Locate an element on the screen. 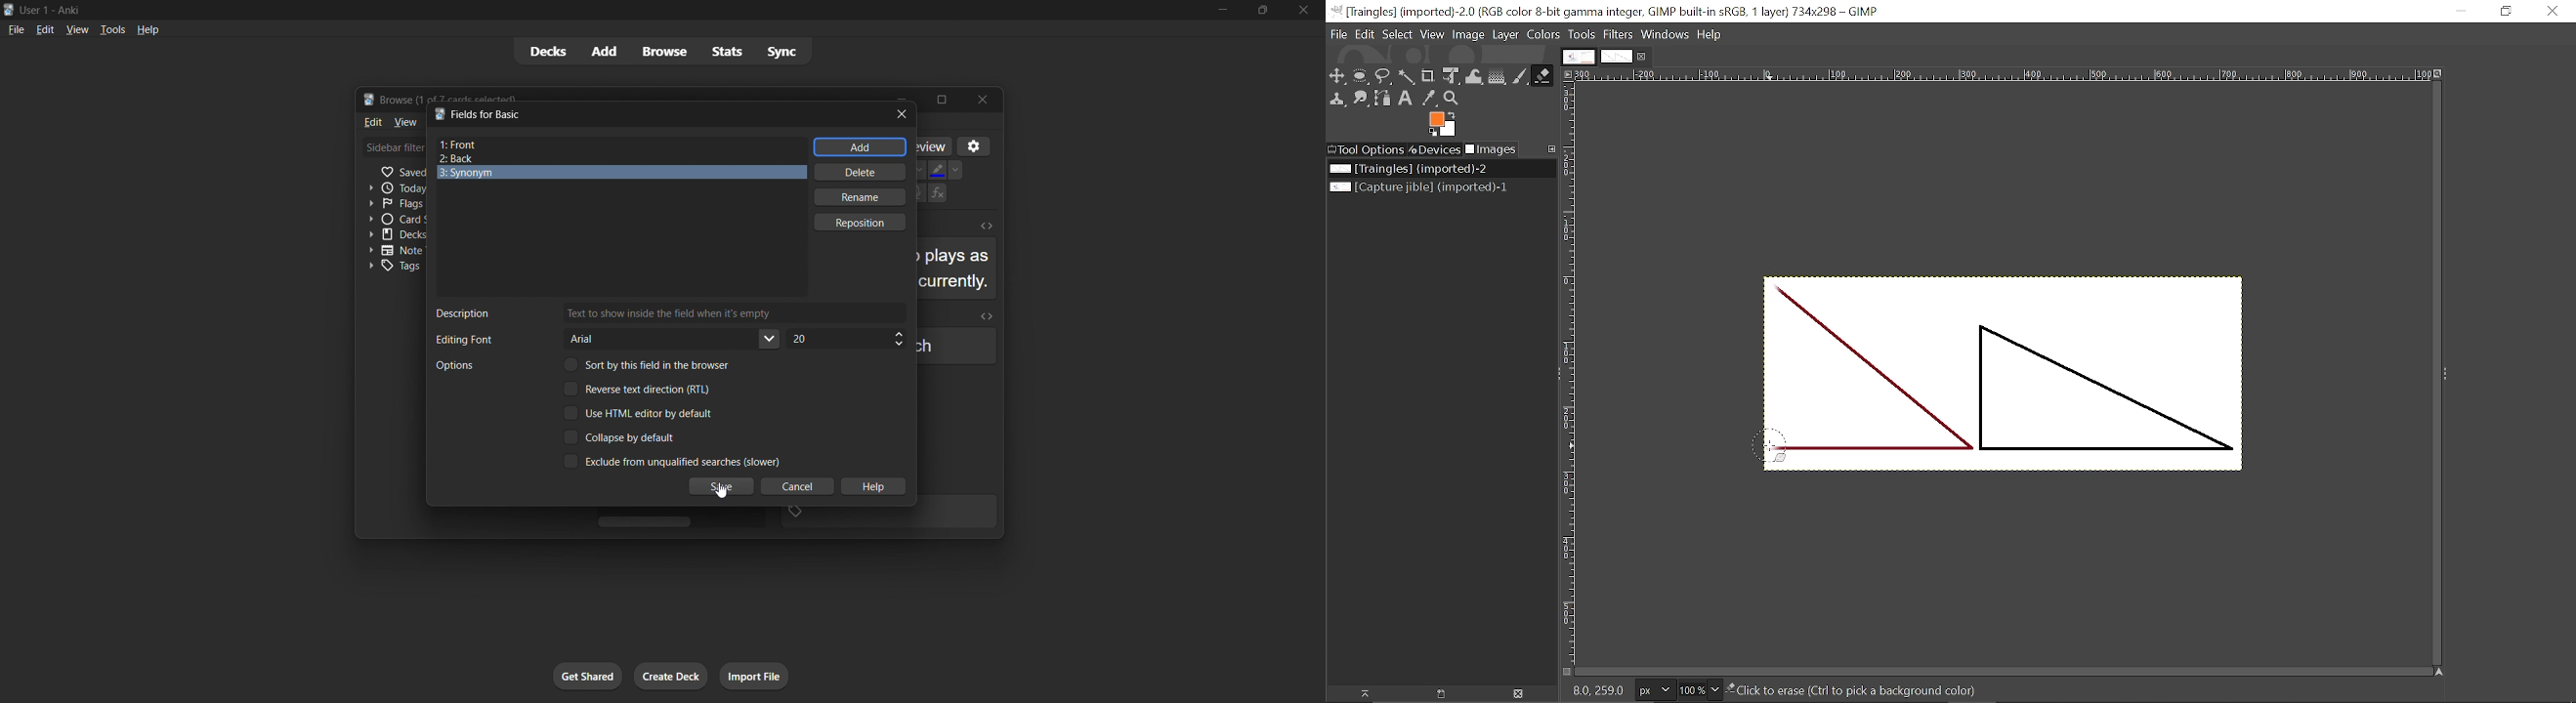 This screenshot has width=2576, height=728. close is located at coordinates (1302, 10).